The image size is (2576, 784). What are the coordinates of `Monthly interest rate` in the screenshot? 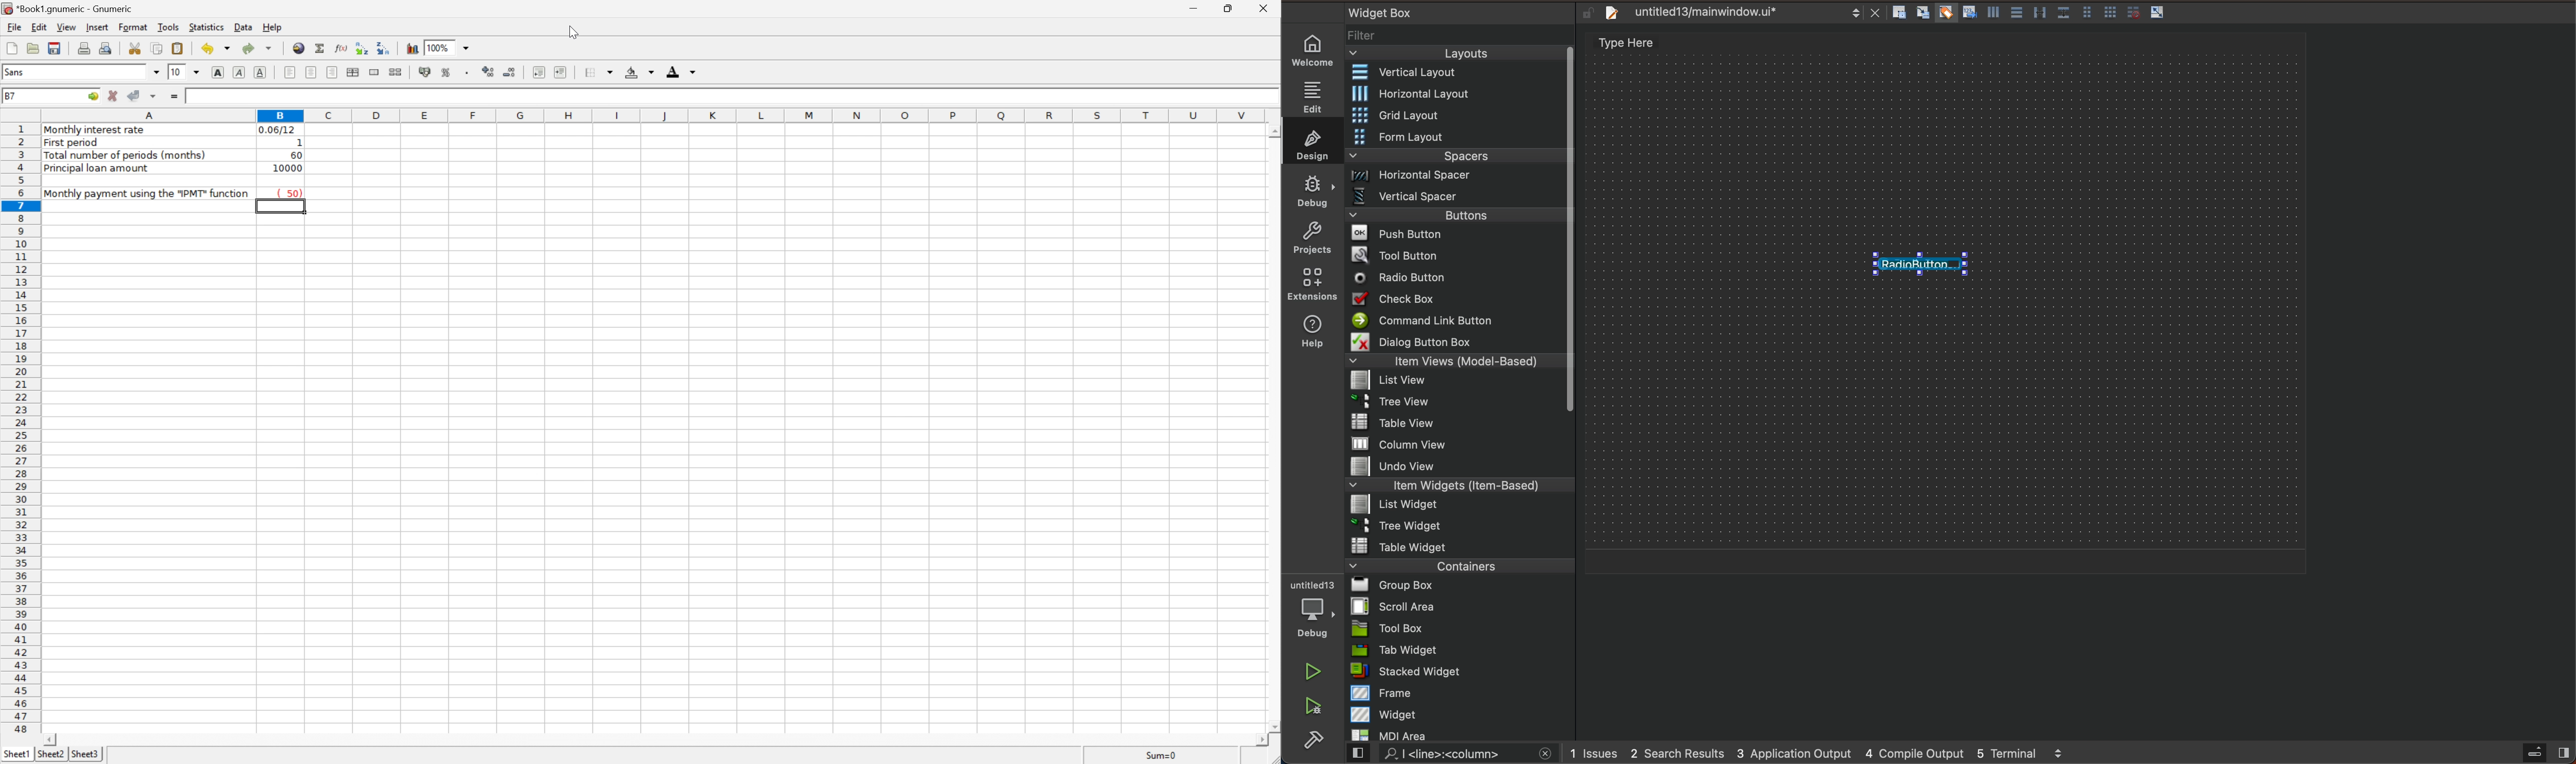 It's located at (96, 131).